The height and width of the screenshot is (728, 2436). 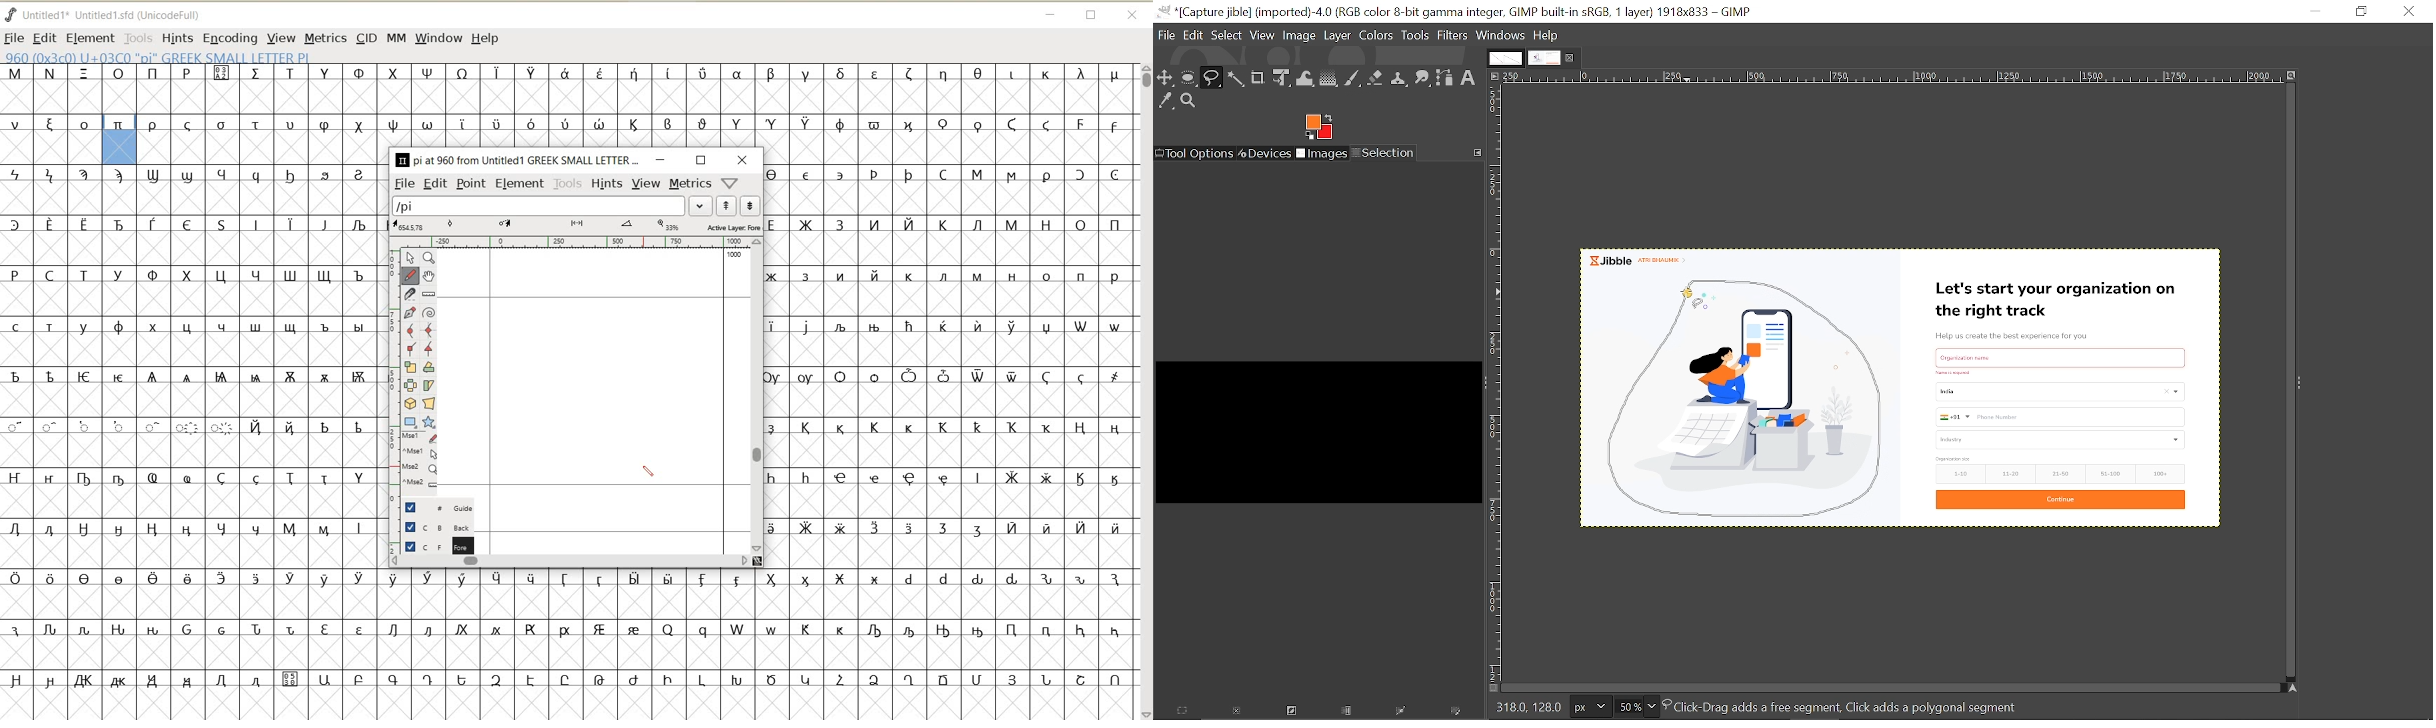 I want to click on ELEMENT, so click(x=520, y=185).